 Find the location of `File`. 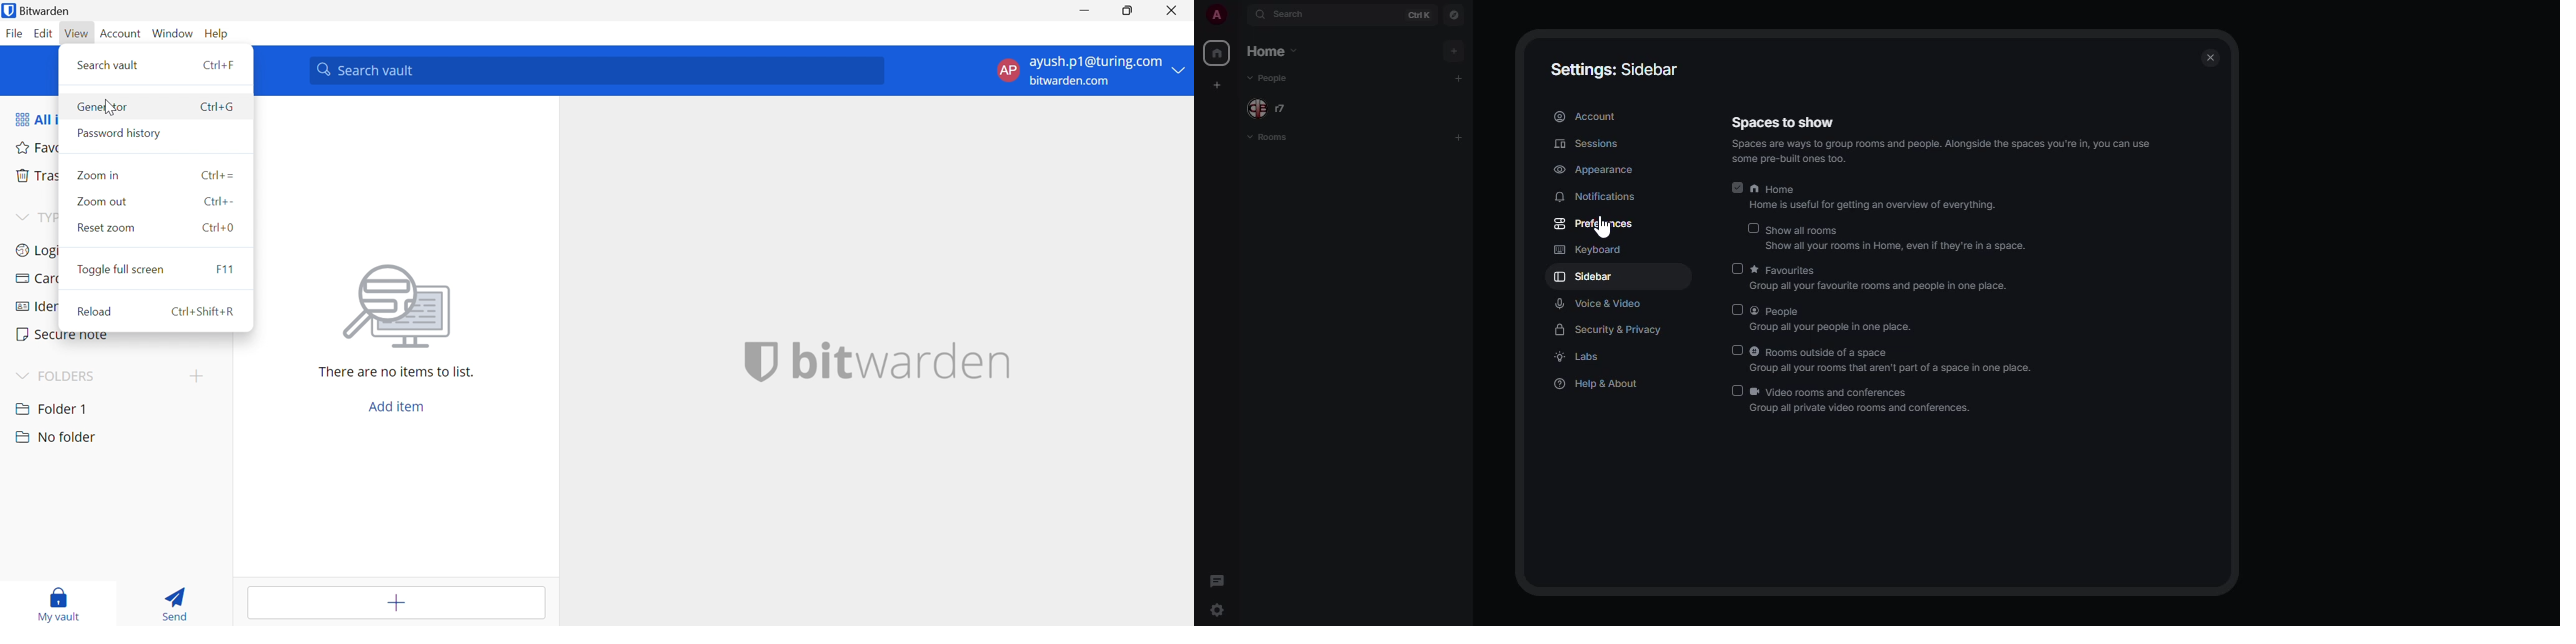

File is located at coordinates (14, 34).